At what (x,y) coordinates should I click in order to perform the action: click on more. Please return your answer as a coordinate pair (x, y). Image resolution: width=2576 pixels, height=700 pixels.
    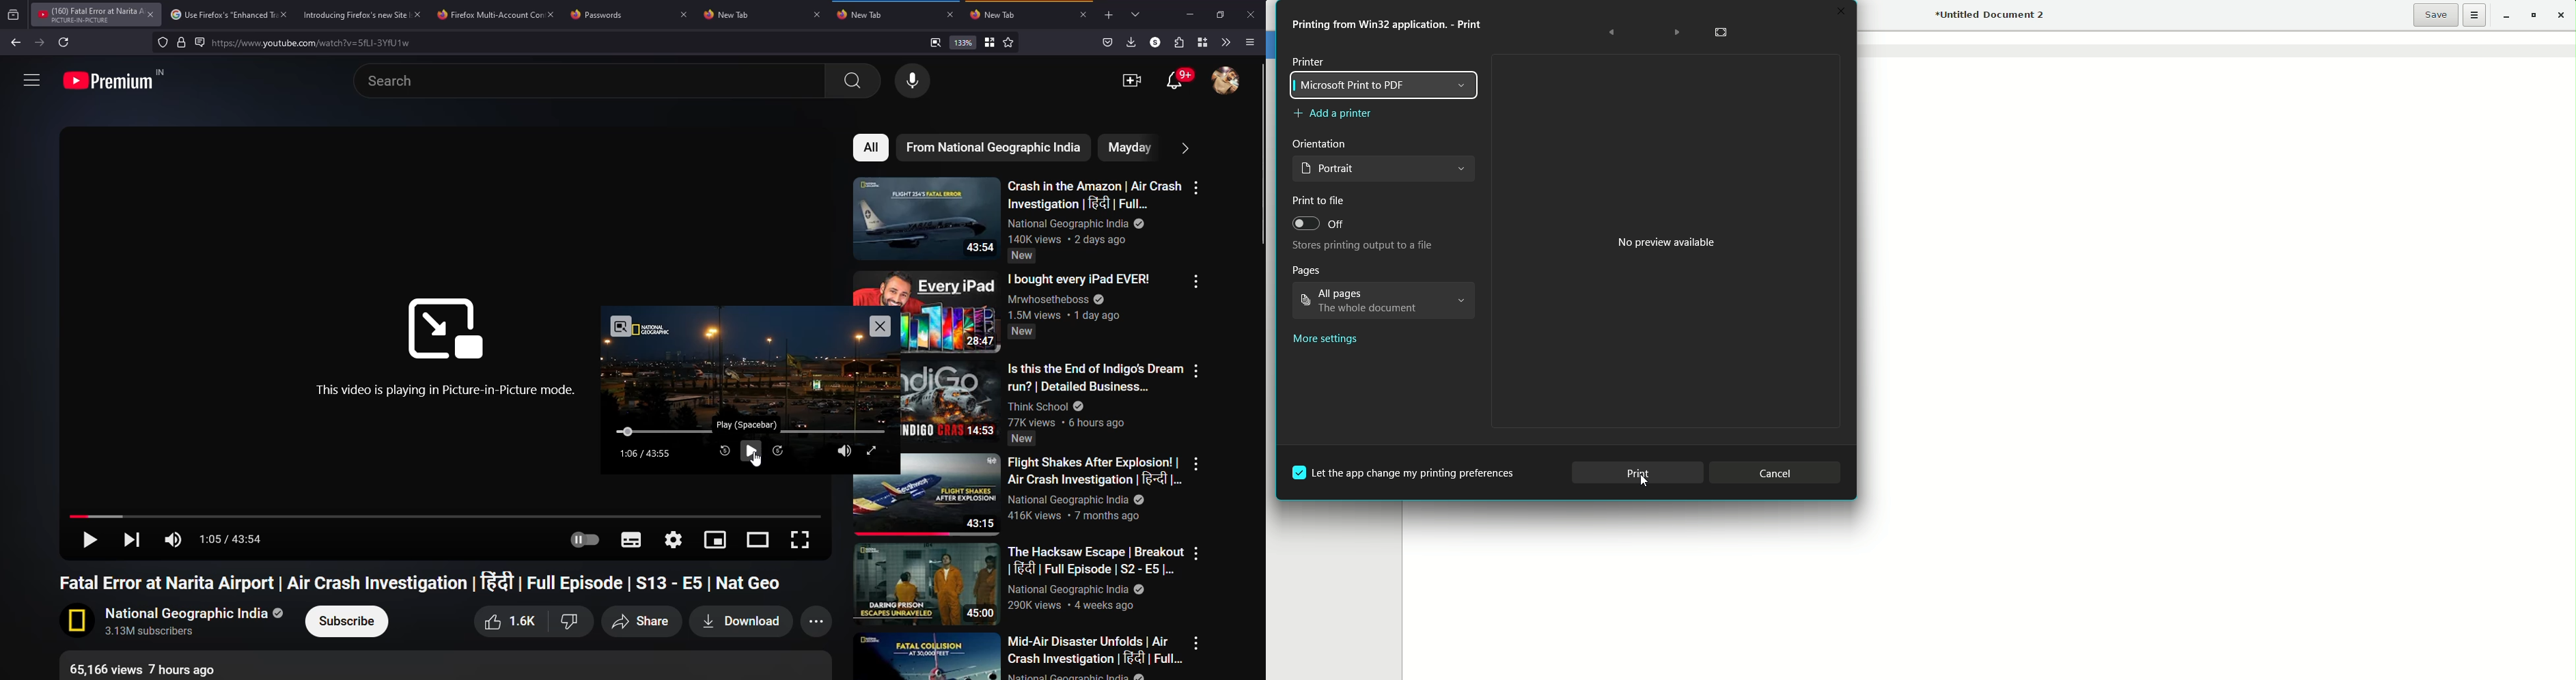
    Looking at the image, I should click on (30, 78).